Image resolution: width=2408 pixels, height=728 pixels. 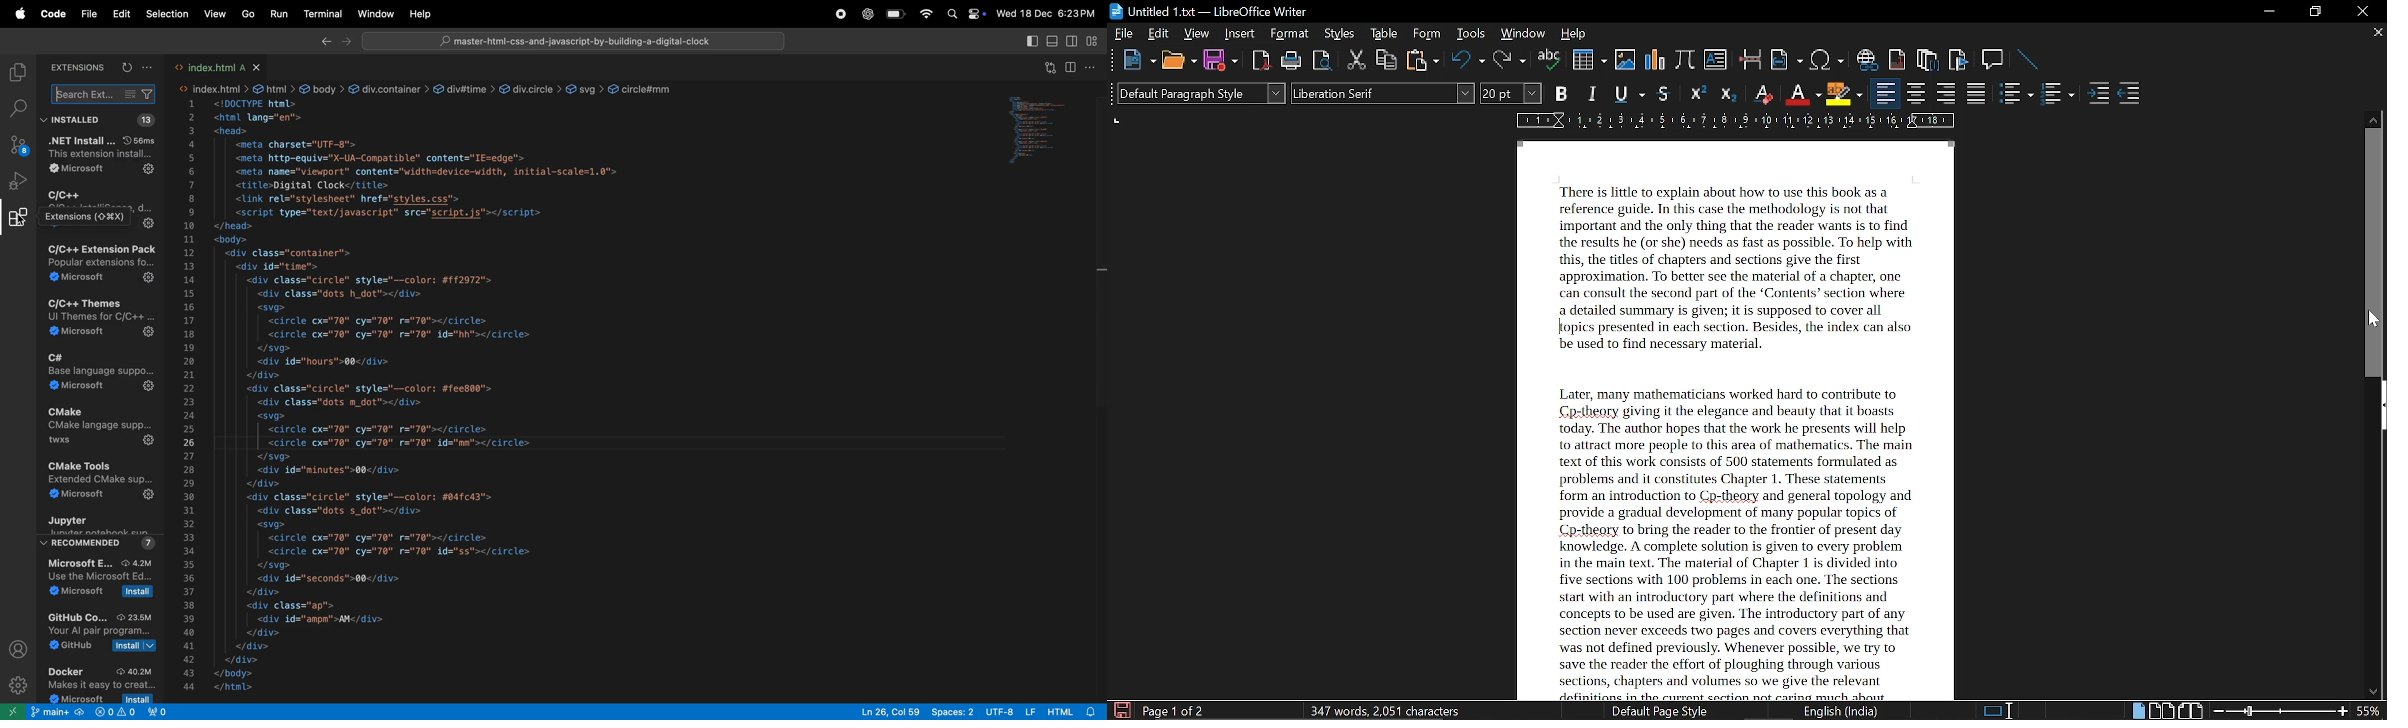 I want to click on subscript, so click(x=1731, y=94).